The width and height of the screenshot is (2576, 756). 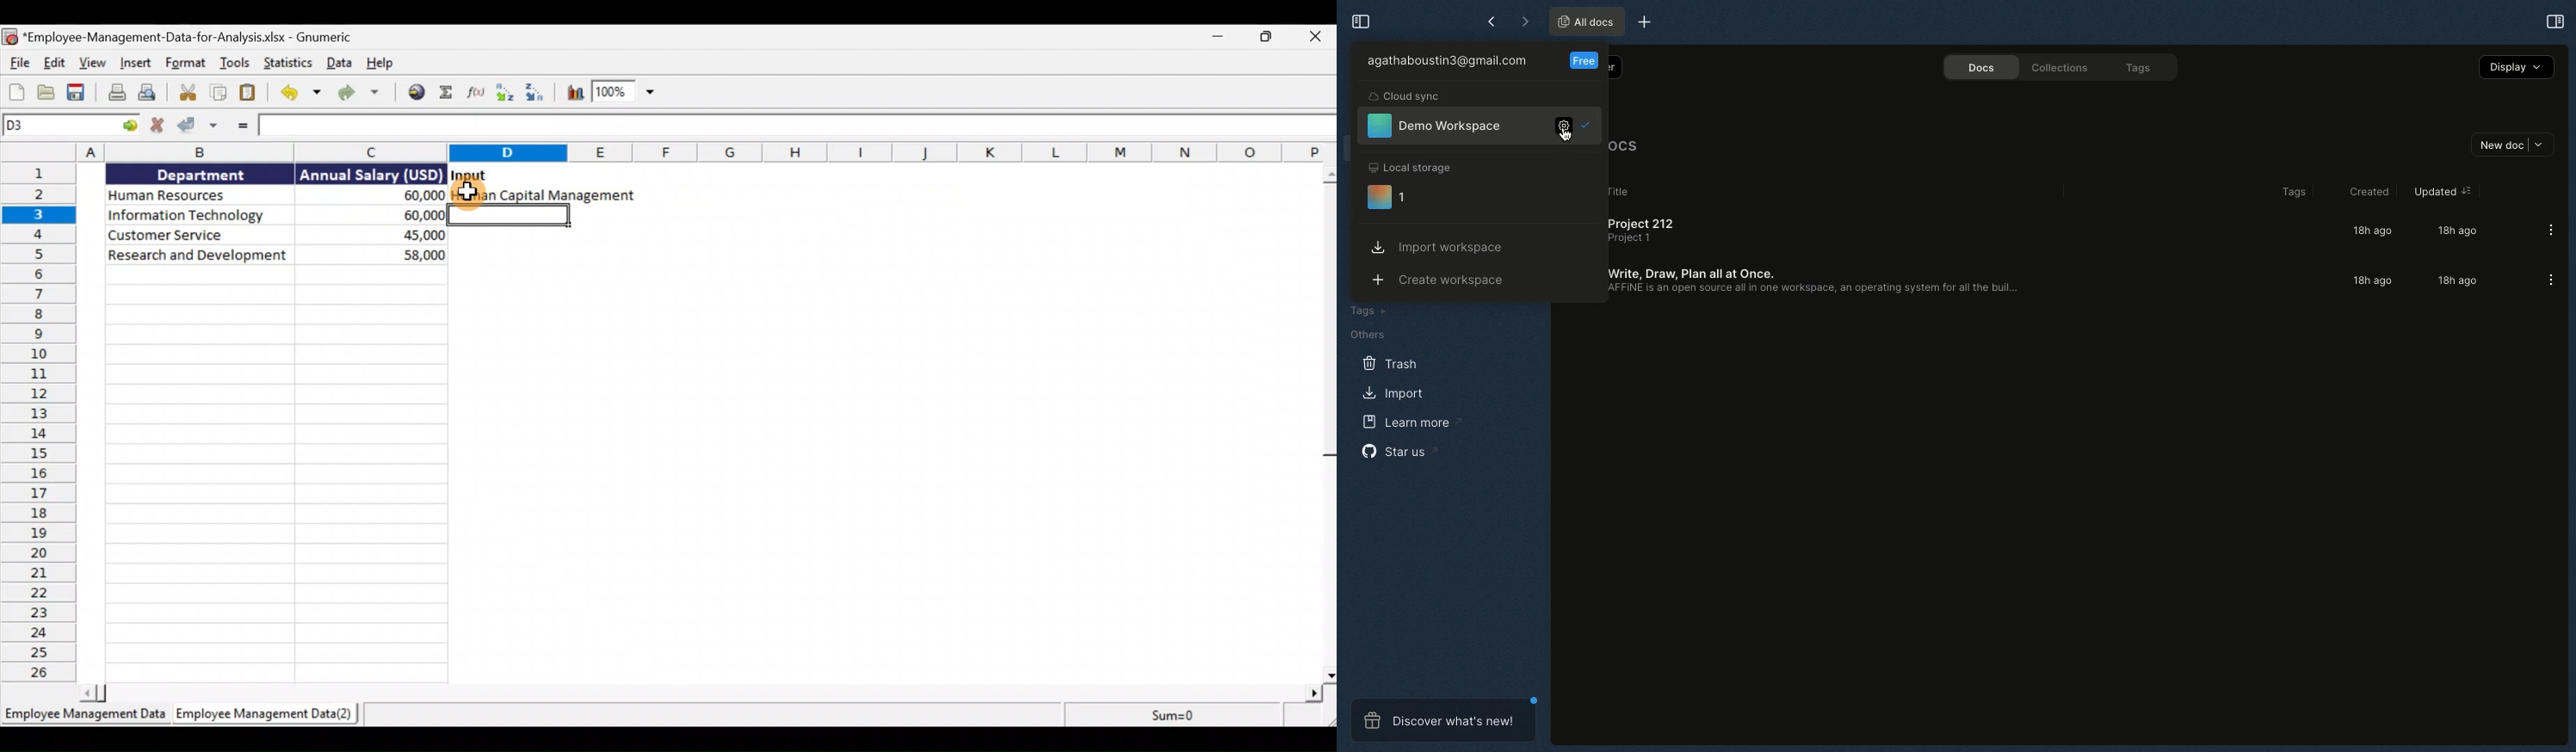 I want to click on Selection, so click(x=1587, y=124).